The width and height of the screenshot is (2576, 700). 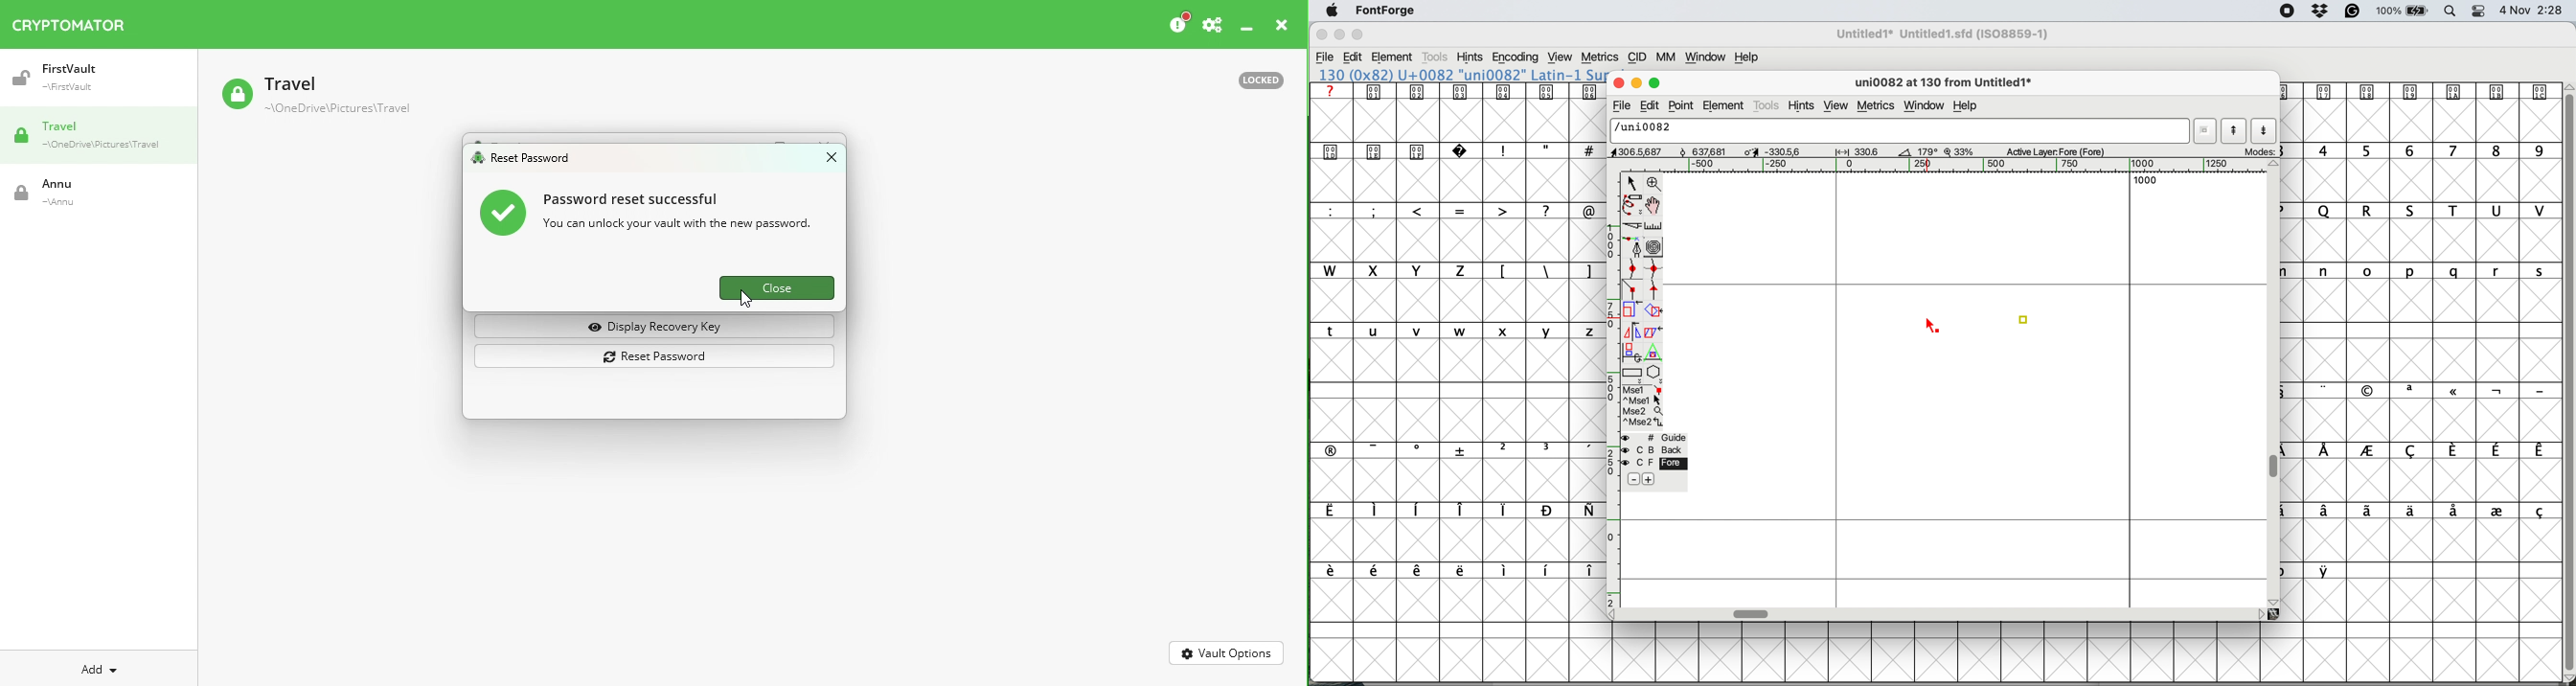 I want to click on file, so click(x=1620, y=106).